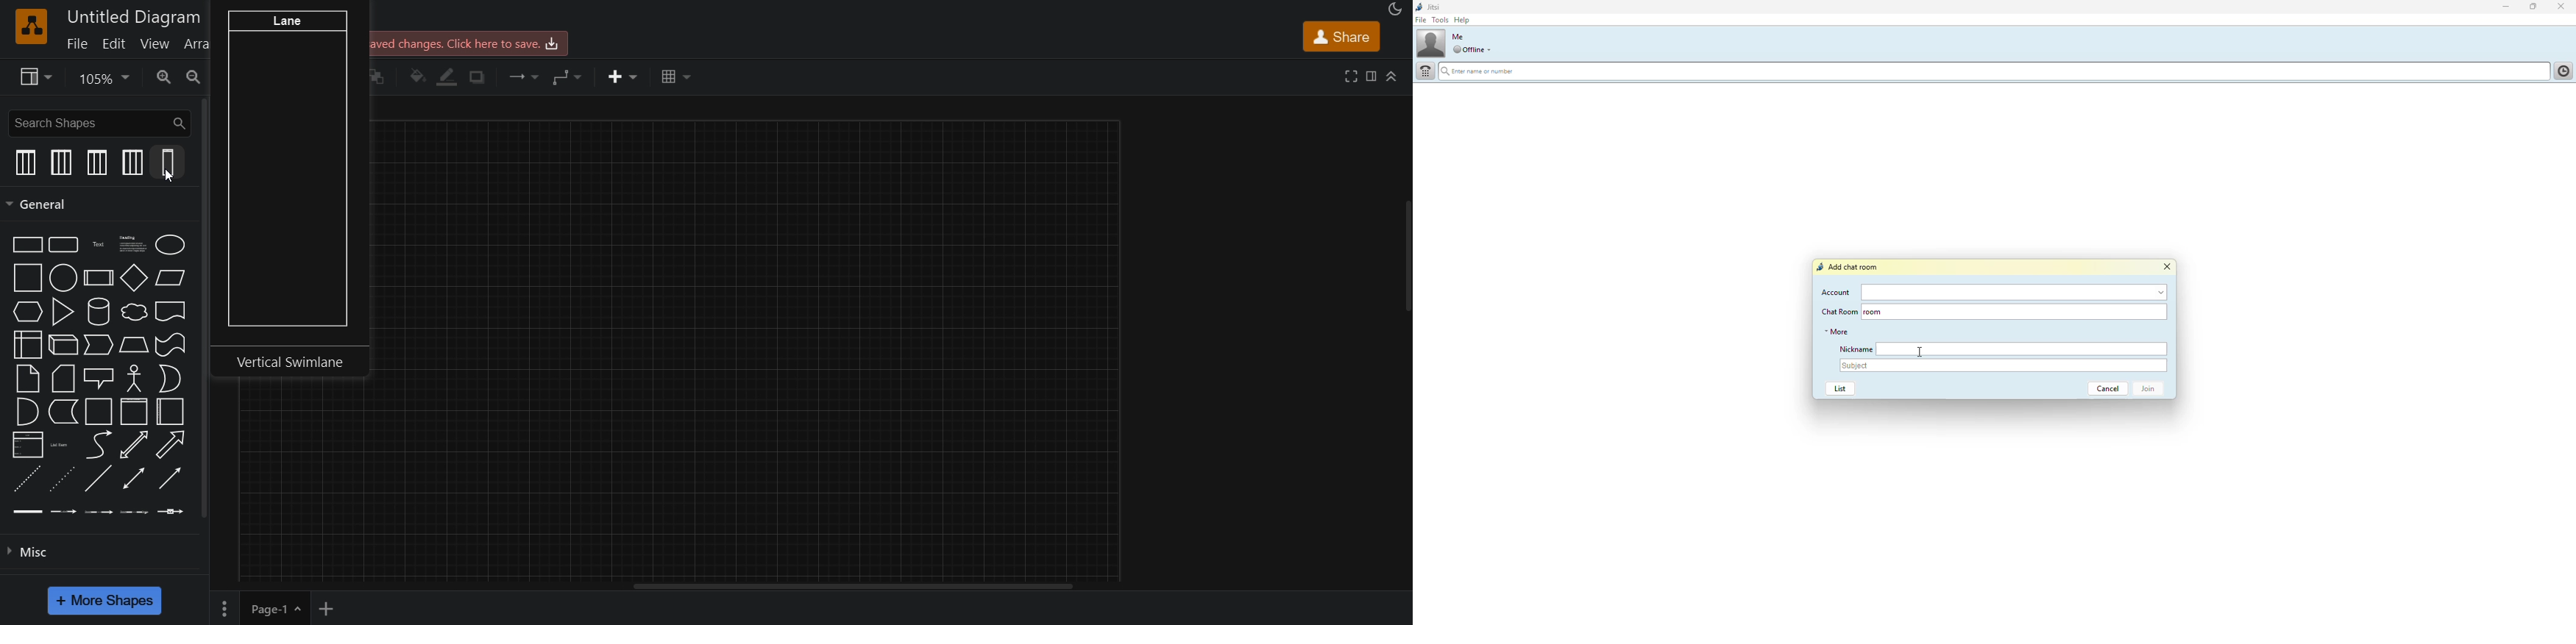 The width and height of the screenshot is (2576, 644). Describe the element at coordinates (138, 512) in the screenshot. I see `connector with 3 labels` at that location.